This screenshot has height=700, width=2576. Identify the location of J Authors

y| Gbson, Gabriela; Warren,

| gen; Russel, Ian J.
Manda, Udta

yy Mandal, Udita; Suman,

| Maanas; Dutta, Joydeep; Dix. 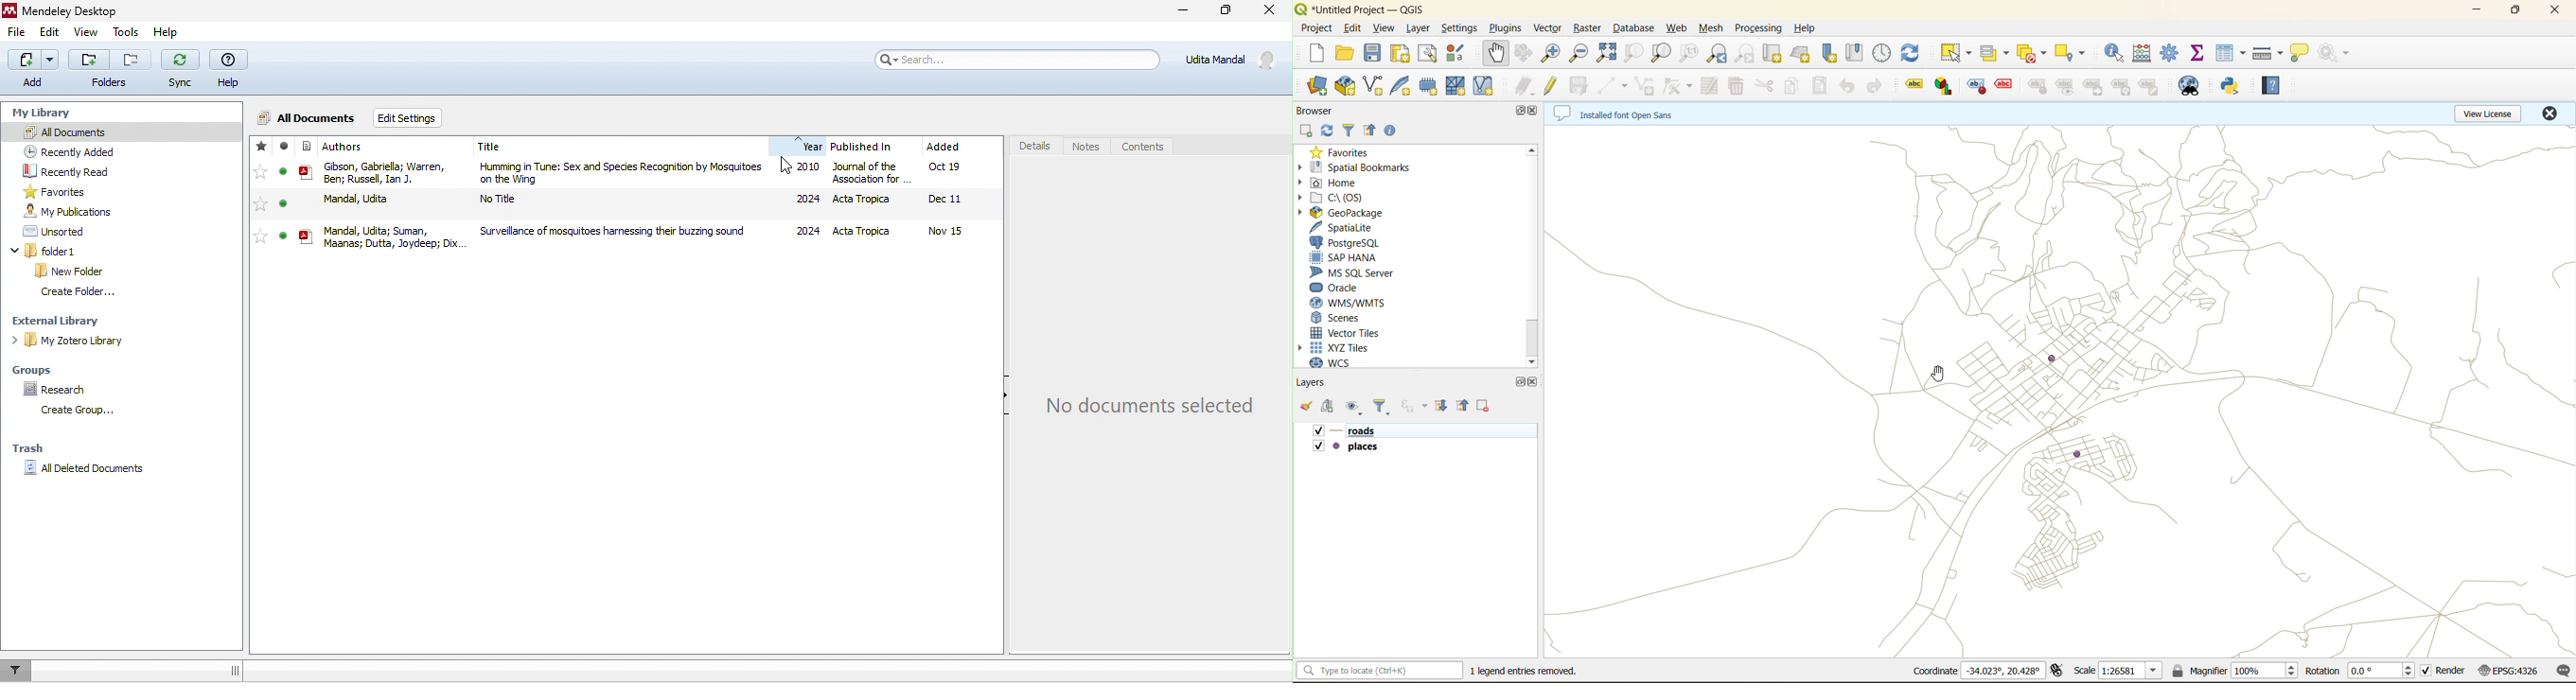
(355, 195).